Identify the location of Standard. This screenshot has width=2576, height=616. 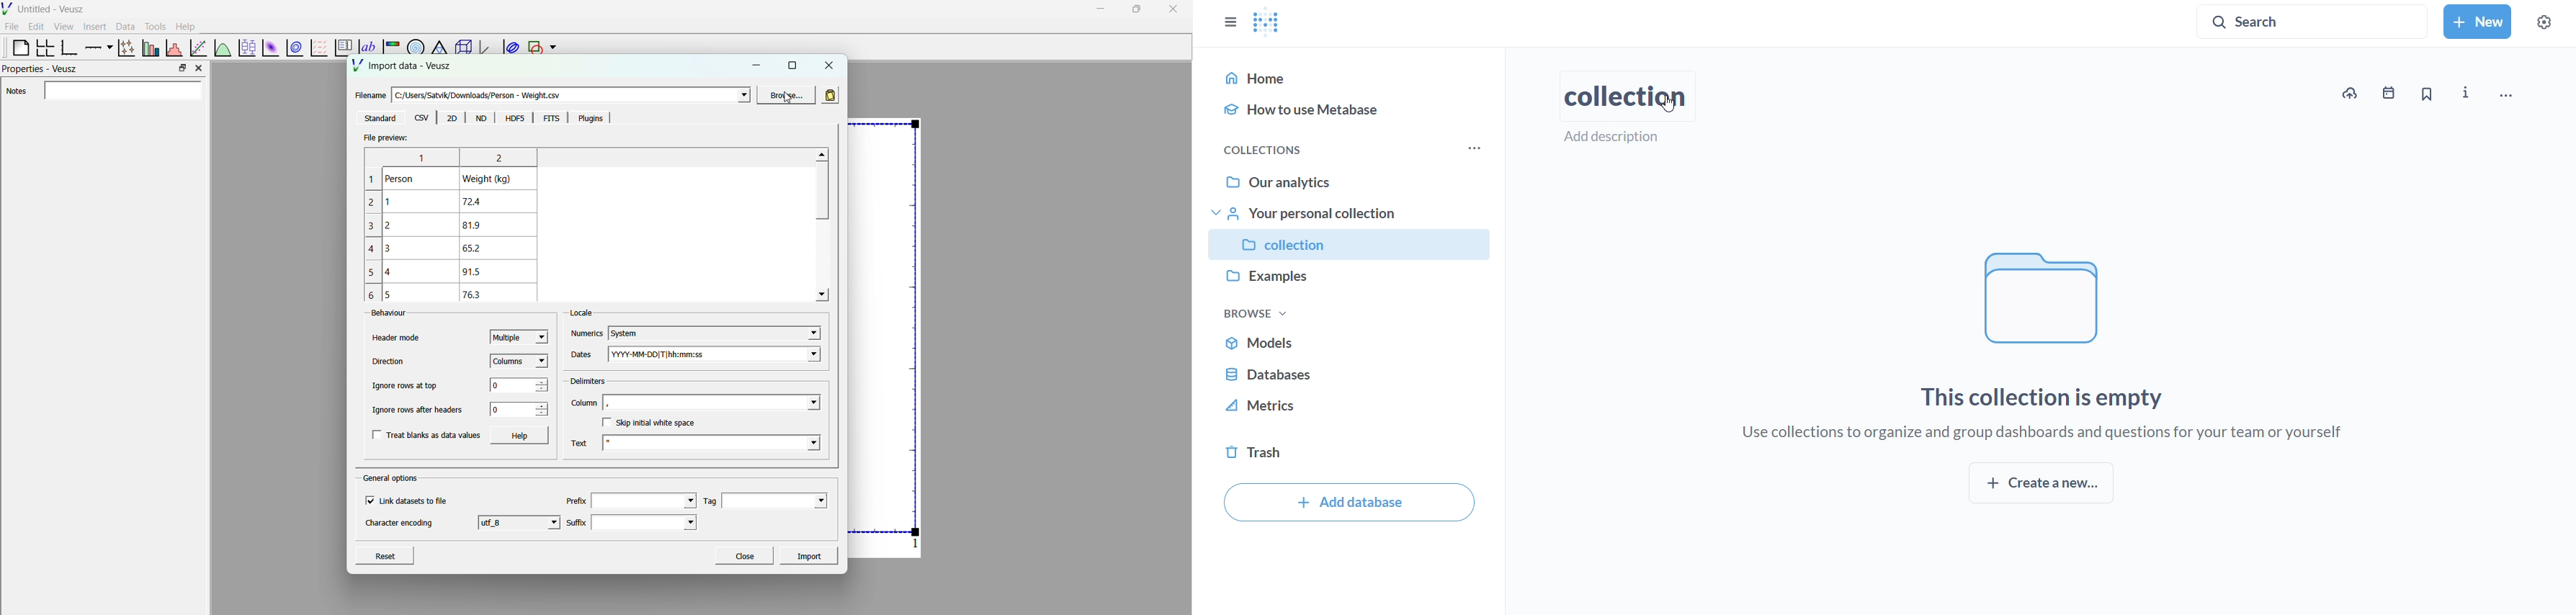
(379, 118).